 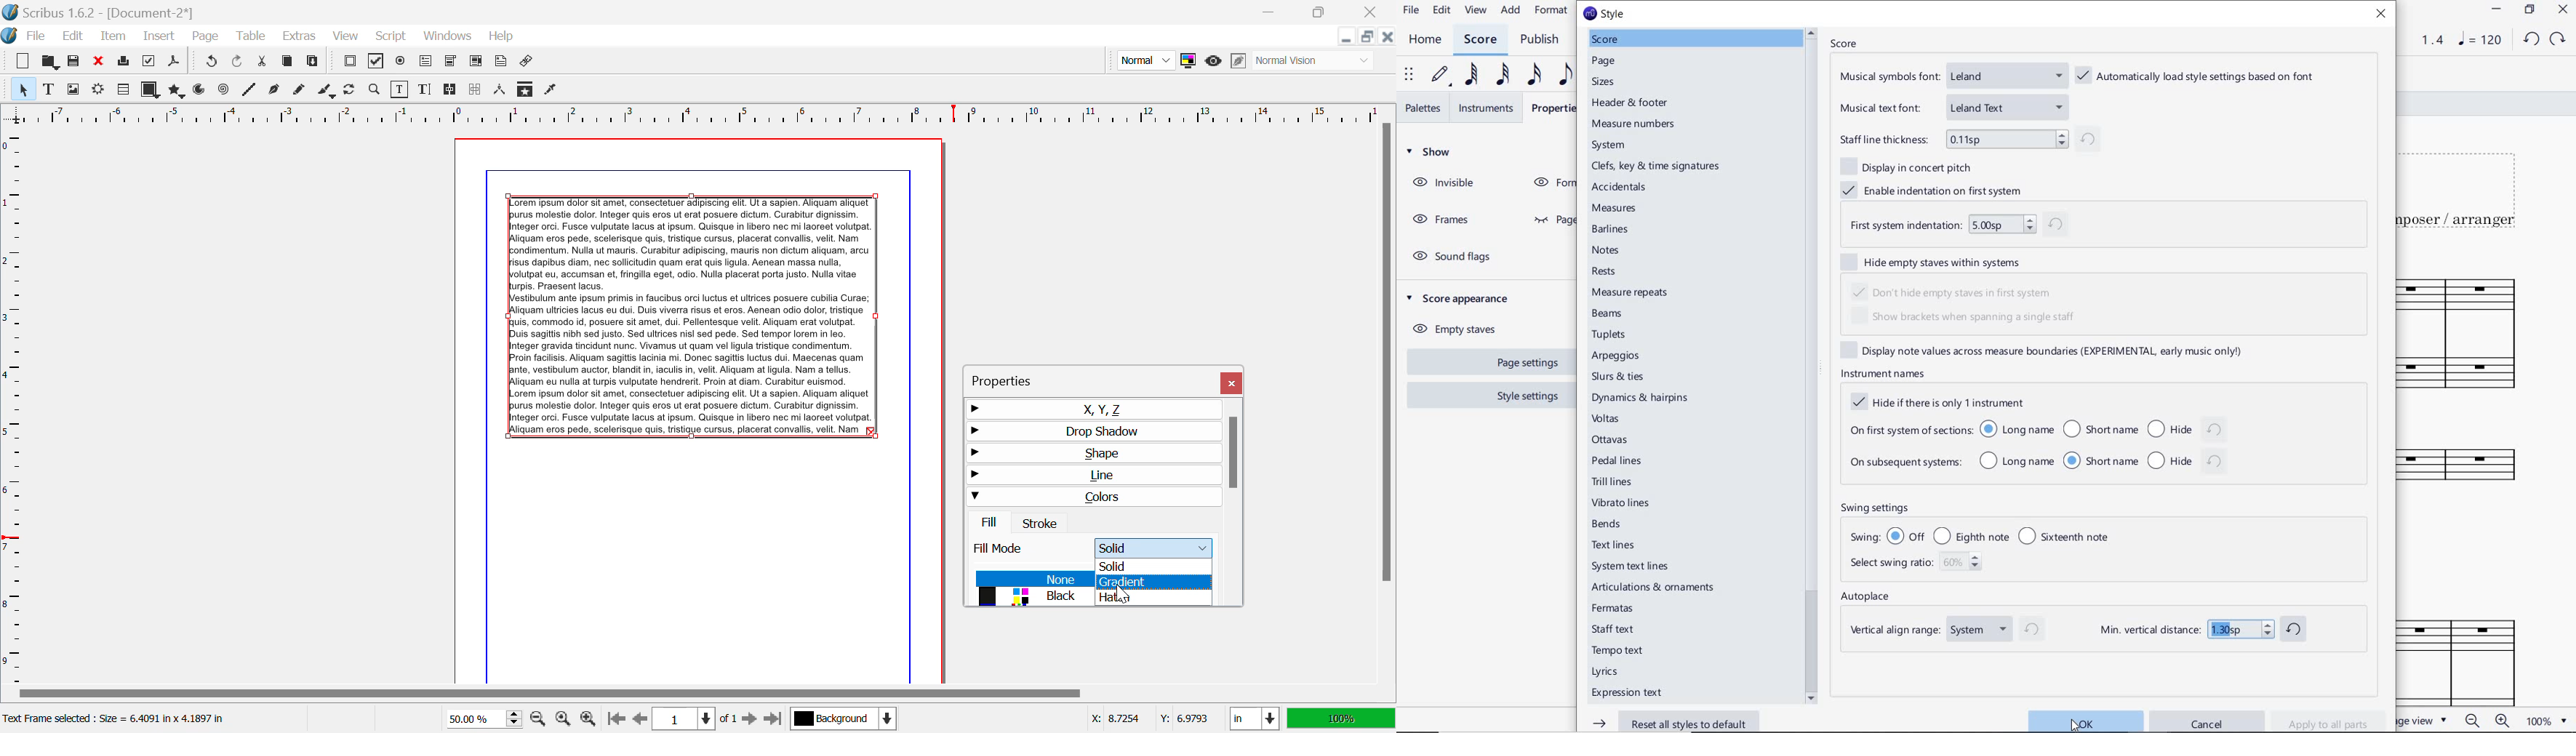 I want to click on CLOSE, so click(x=2382, y=15).